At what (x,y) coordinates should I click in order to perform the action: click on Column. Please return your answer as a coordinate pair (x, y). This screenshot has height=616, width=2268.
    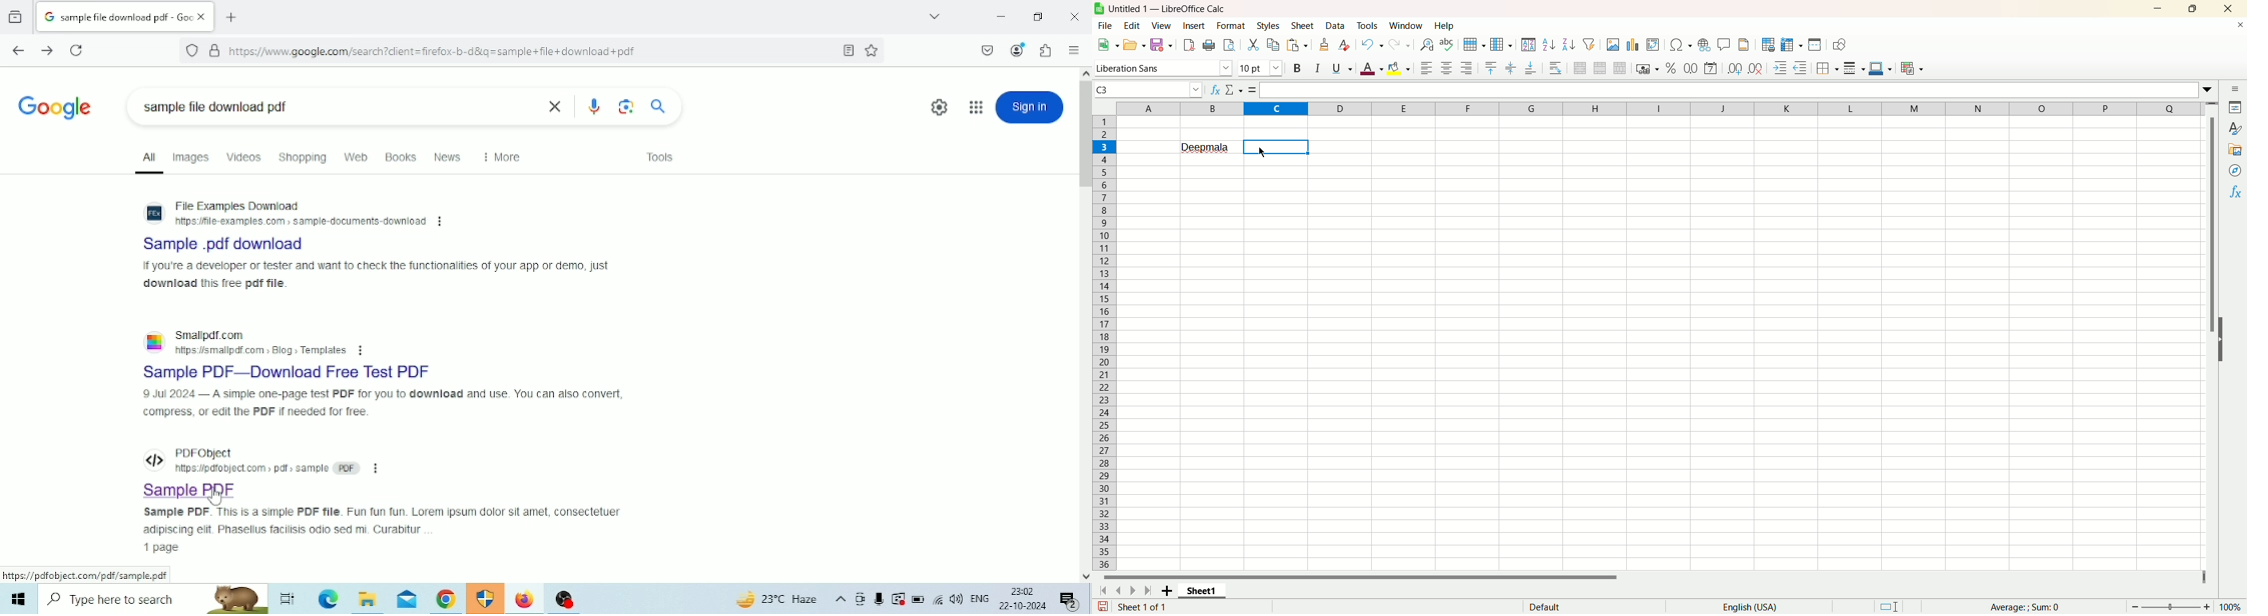
    Looking at the image, I should click on (1661, 108).